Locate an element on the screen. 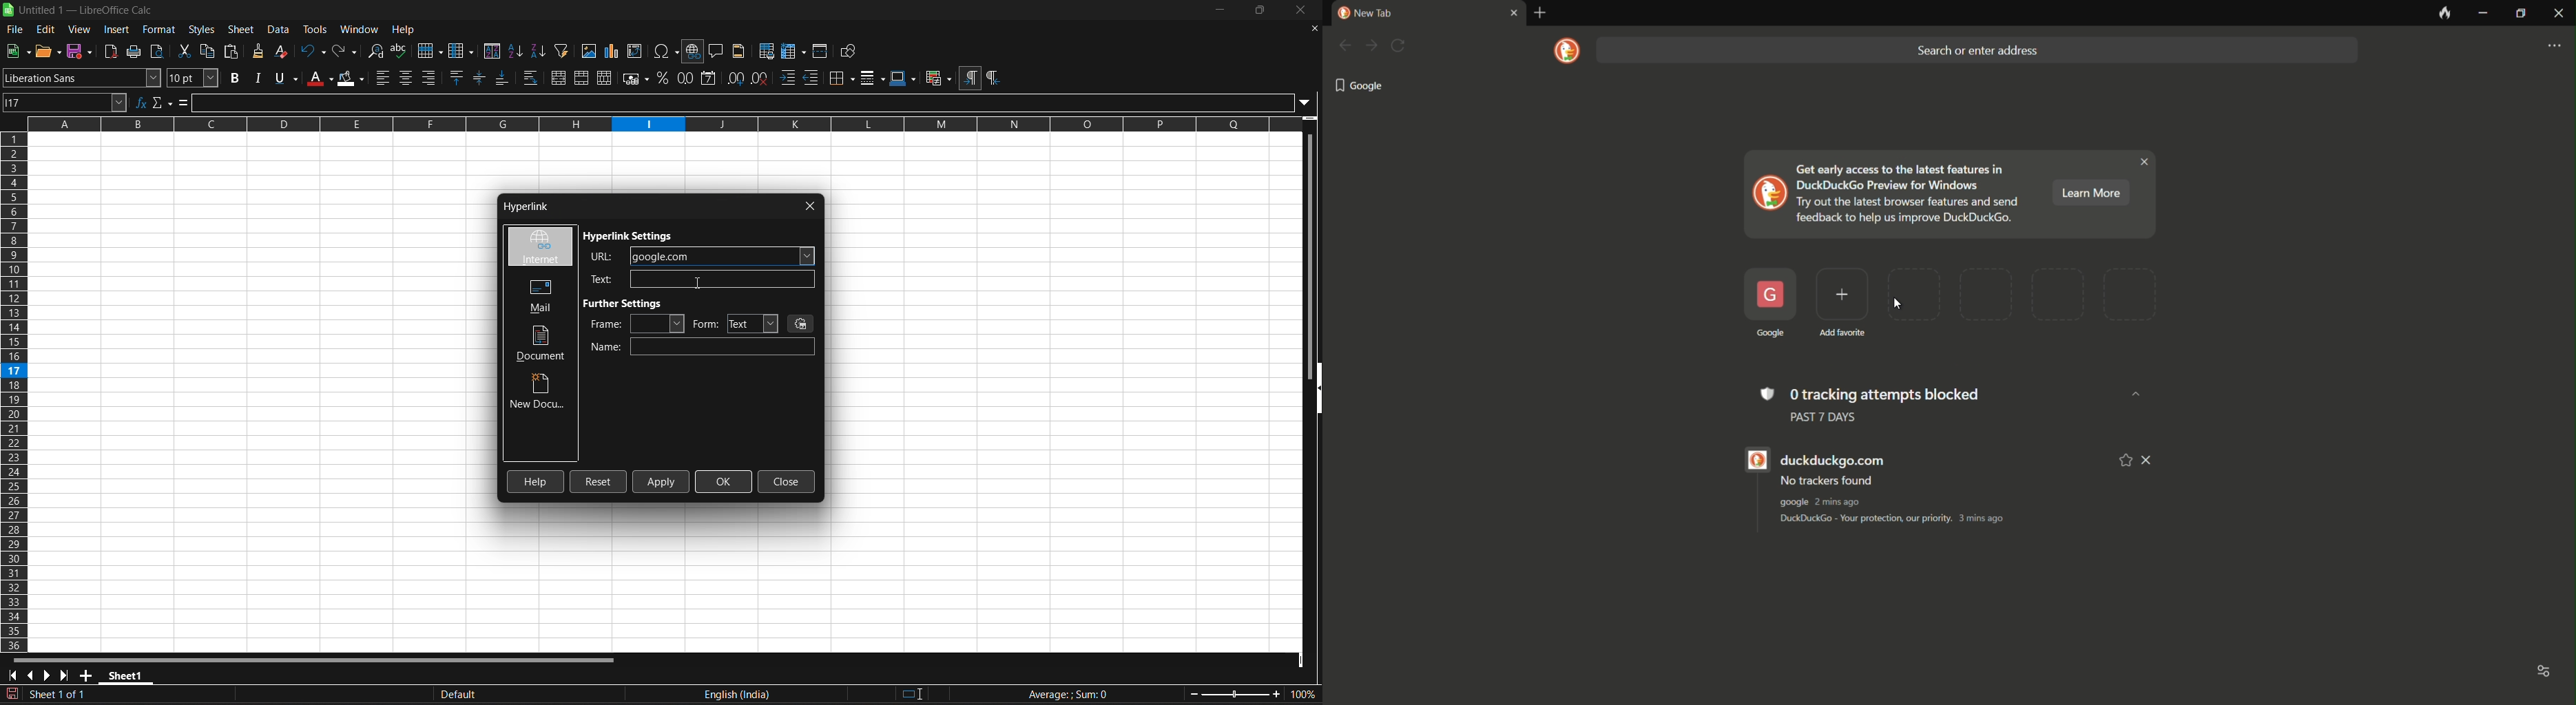 Image resolution: width=2576 pixels, height=728 pixels. insert chrt is located at coordinates (615, 51).